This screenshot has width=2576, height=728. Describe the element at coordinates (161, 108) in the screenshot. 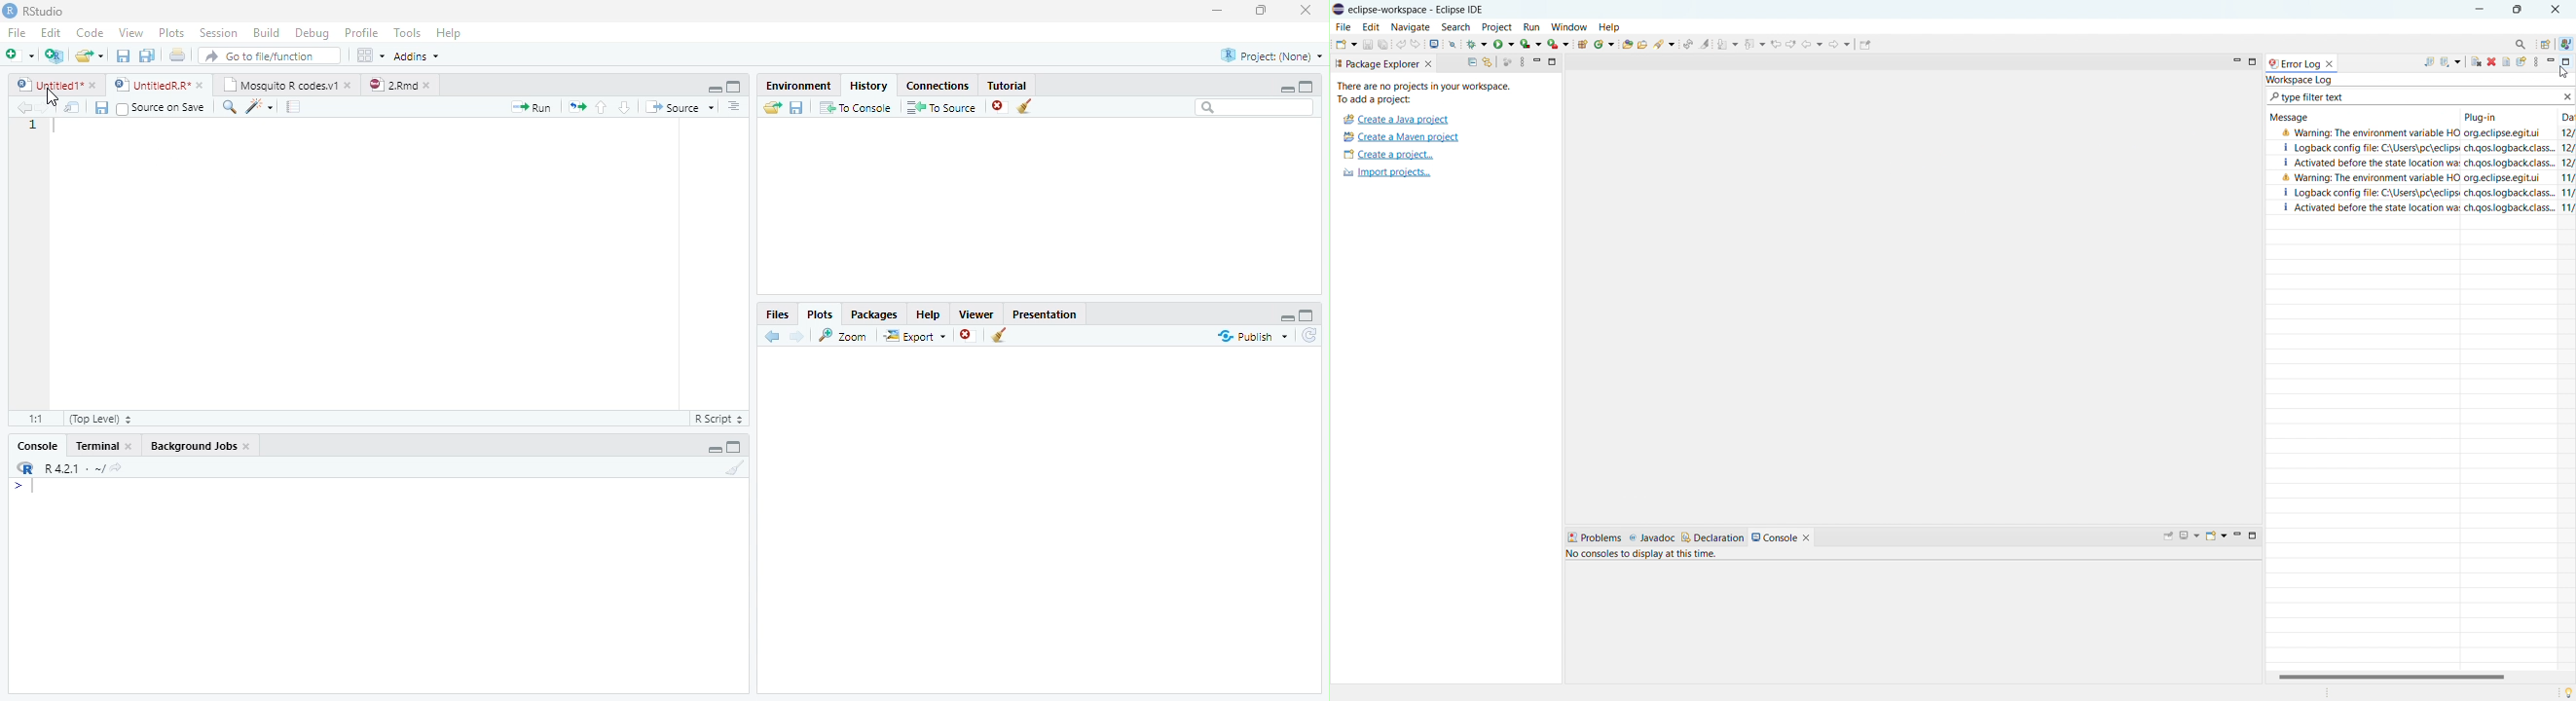

I see `Source on Save` at that location.